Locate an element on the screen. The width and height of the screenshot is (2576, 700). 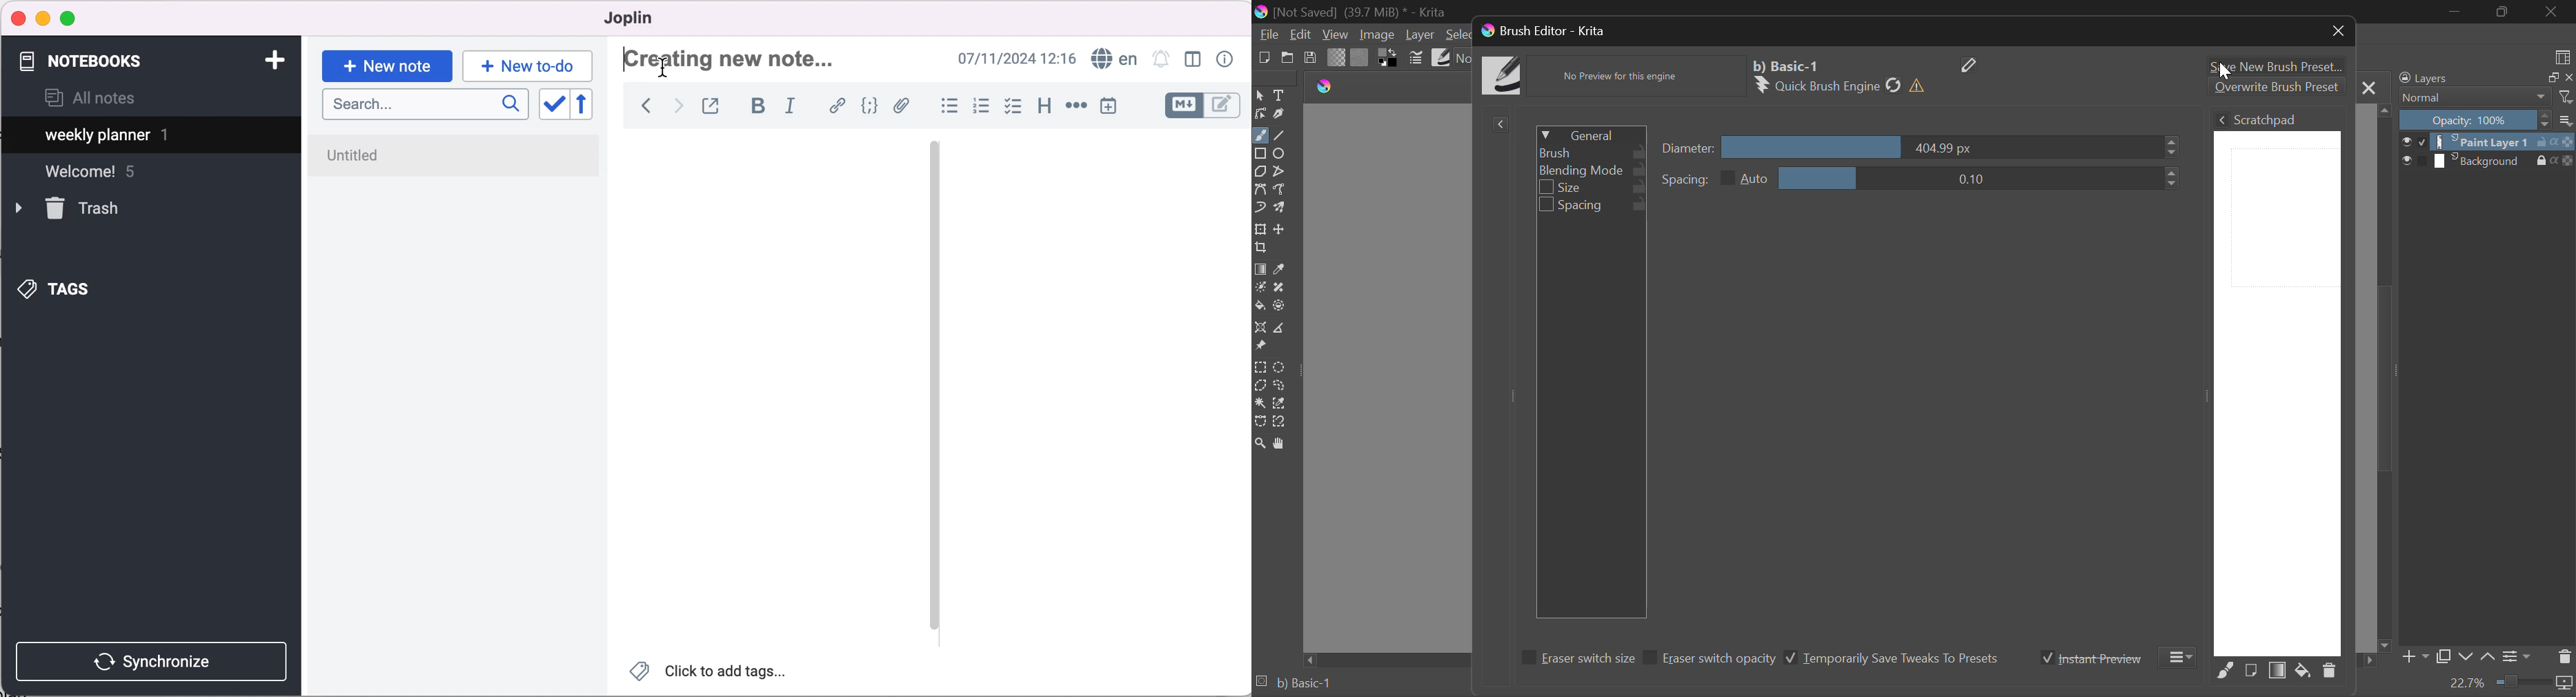
heading is located at coordinates (1043, 104).